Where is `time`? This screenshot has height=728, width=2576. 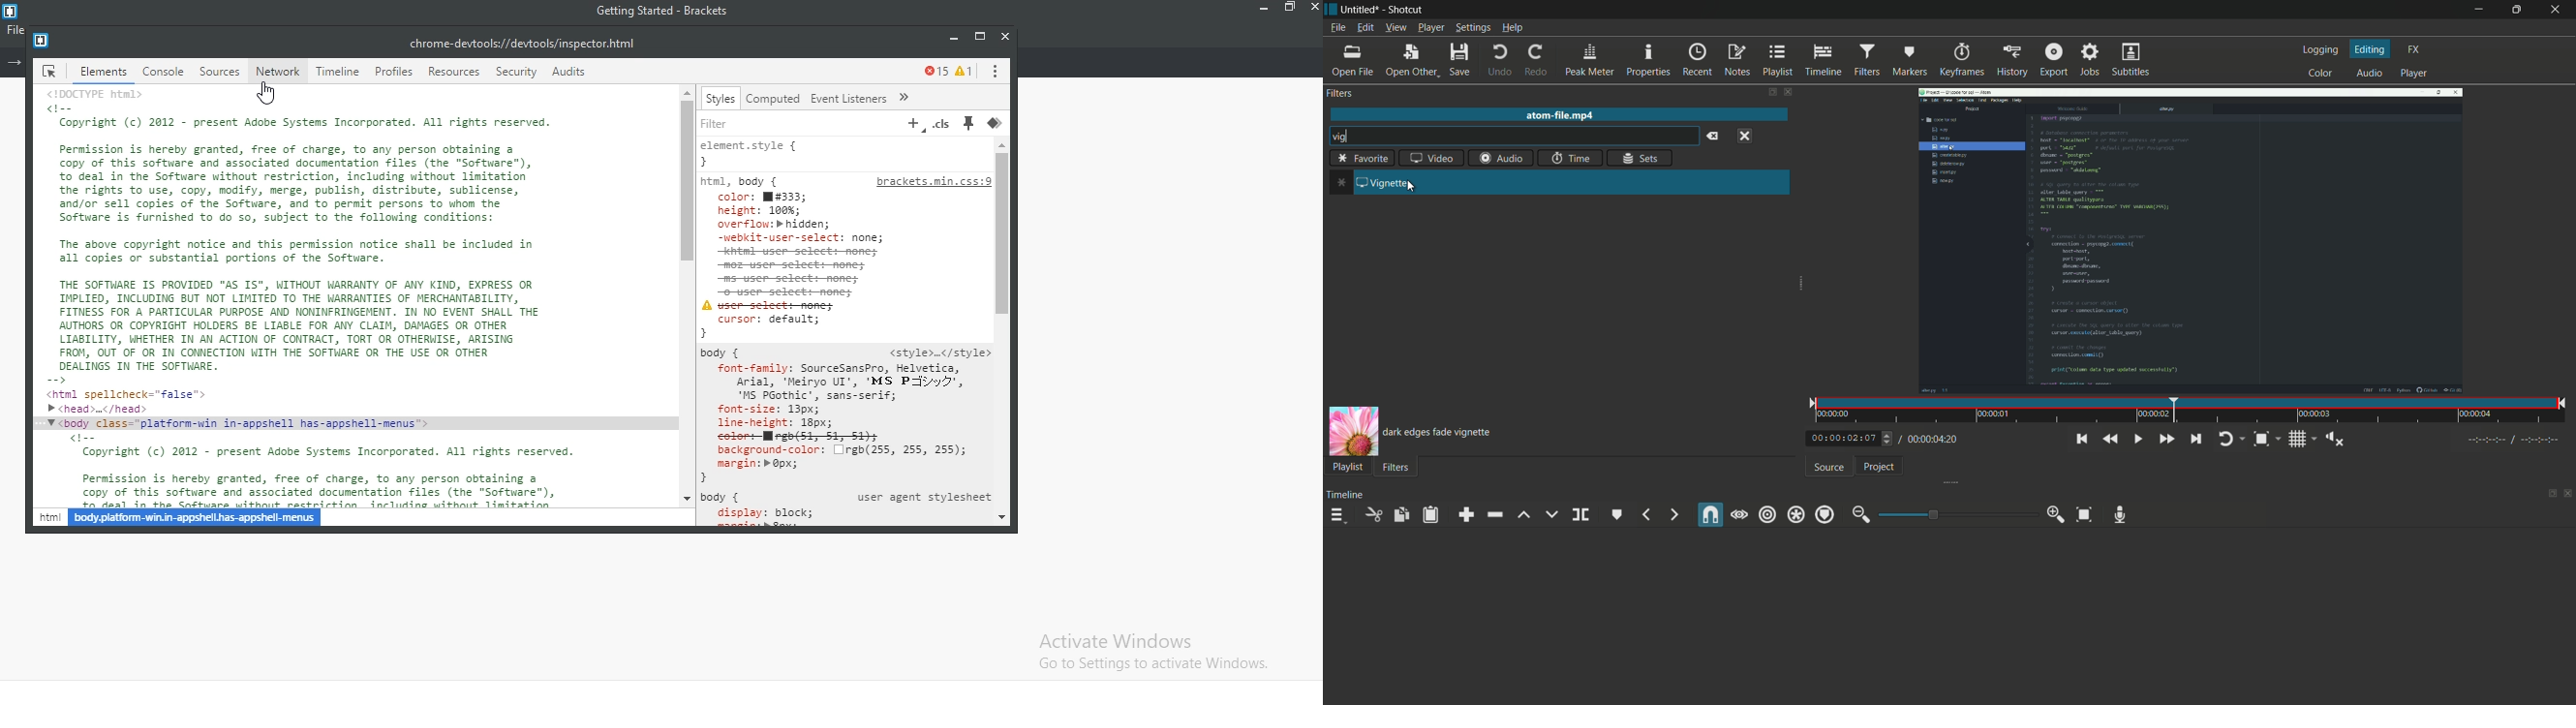
time is located at coordinates (2193, 411).